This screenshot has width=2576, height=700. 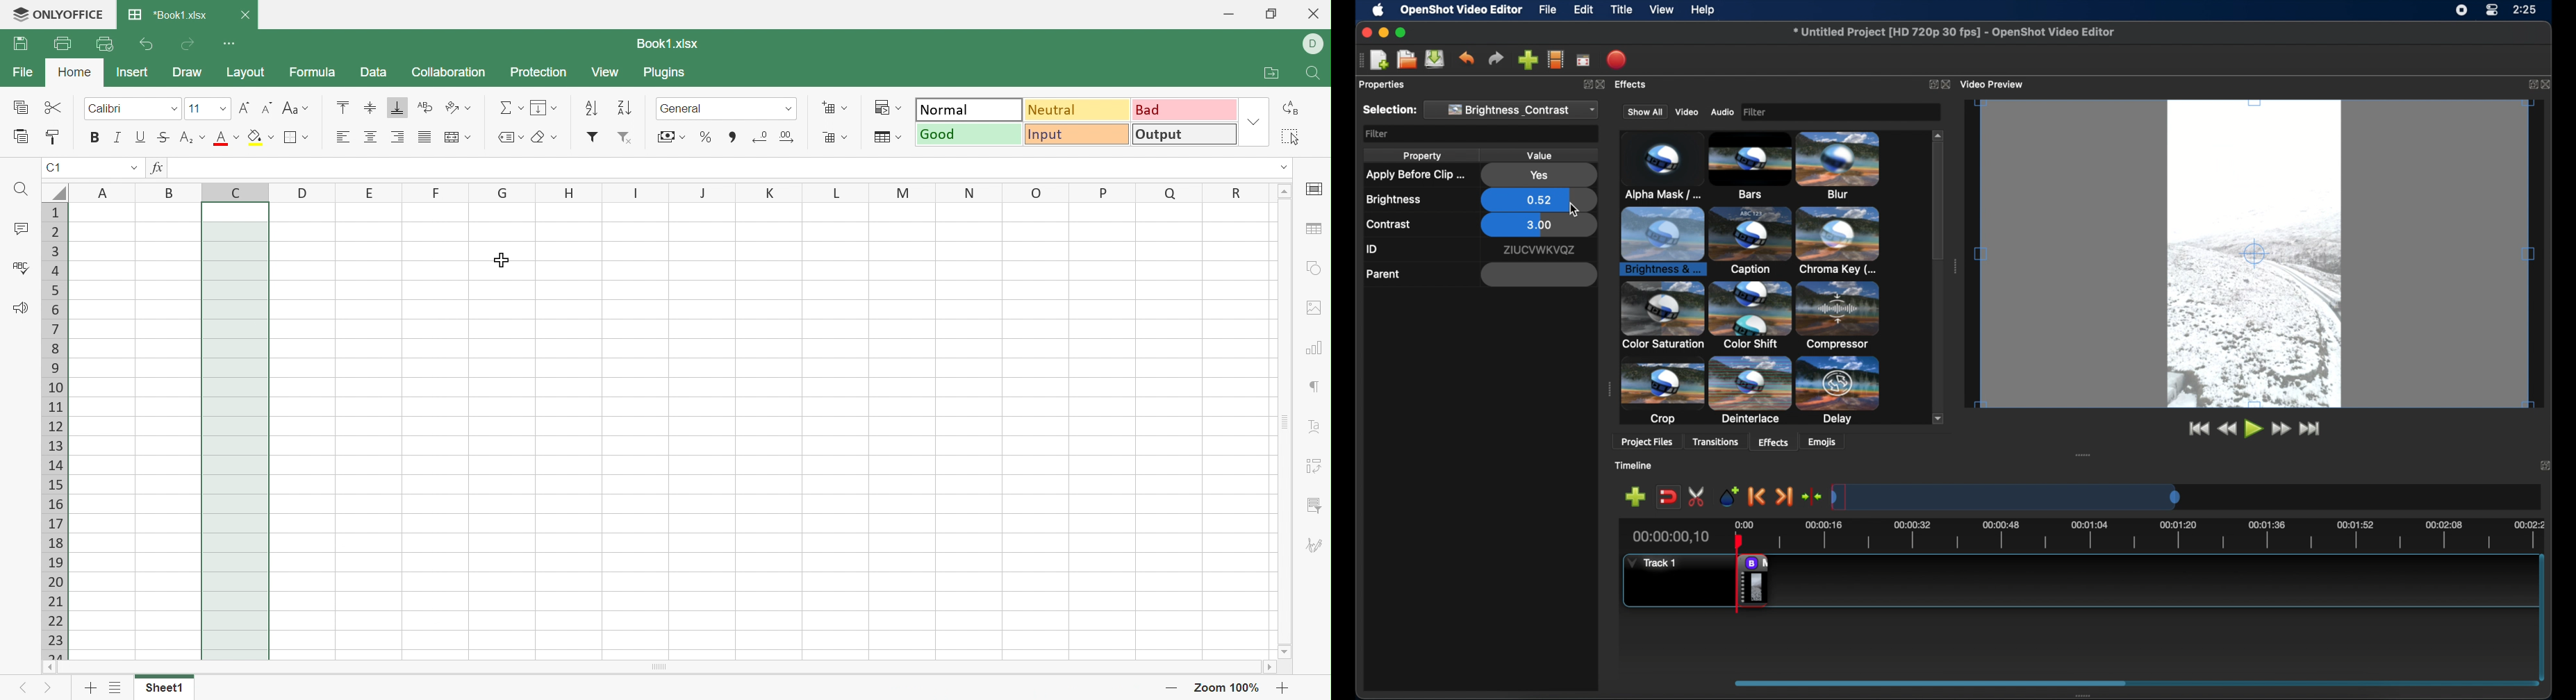 I want to click on Scroll Up, so click(x=1285, y=192).